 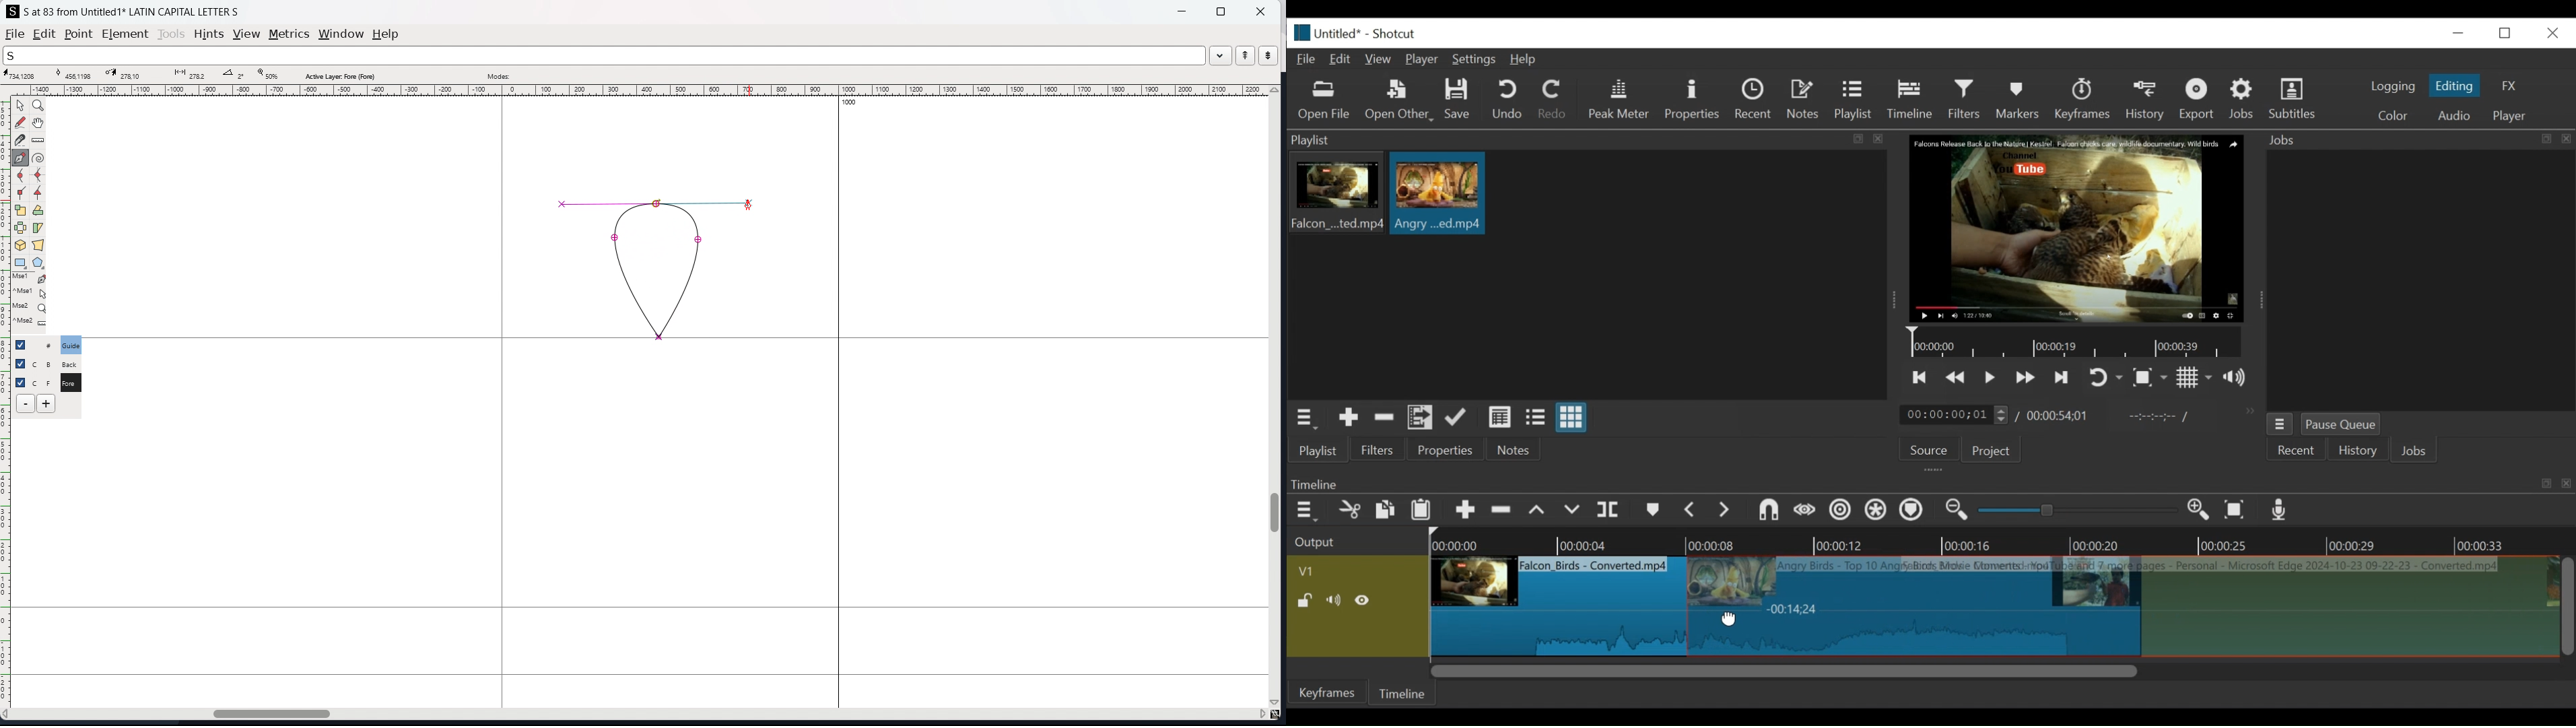 What do you see at coordinates (2509, 32) in the screenshot?
I see `restore` at bounding box center [2509, 32].